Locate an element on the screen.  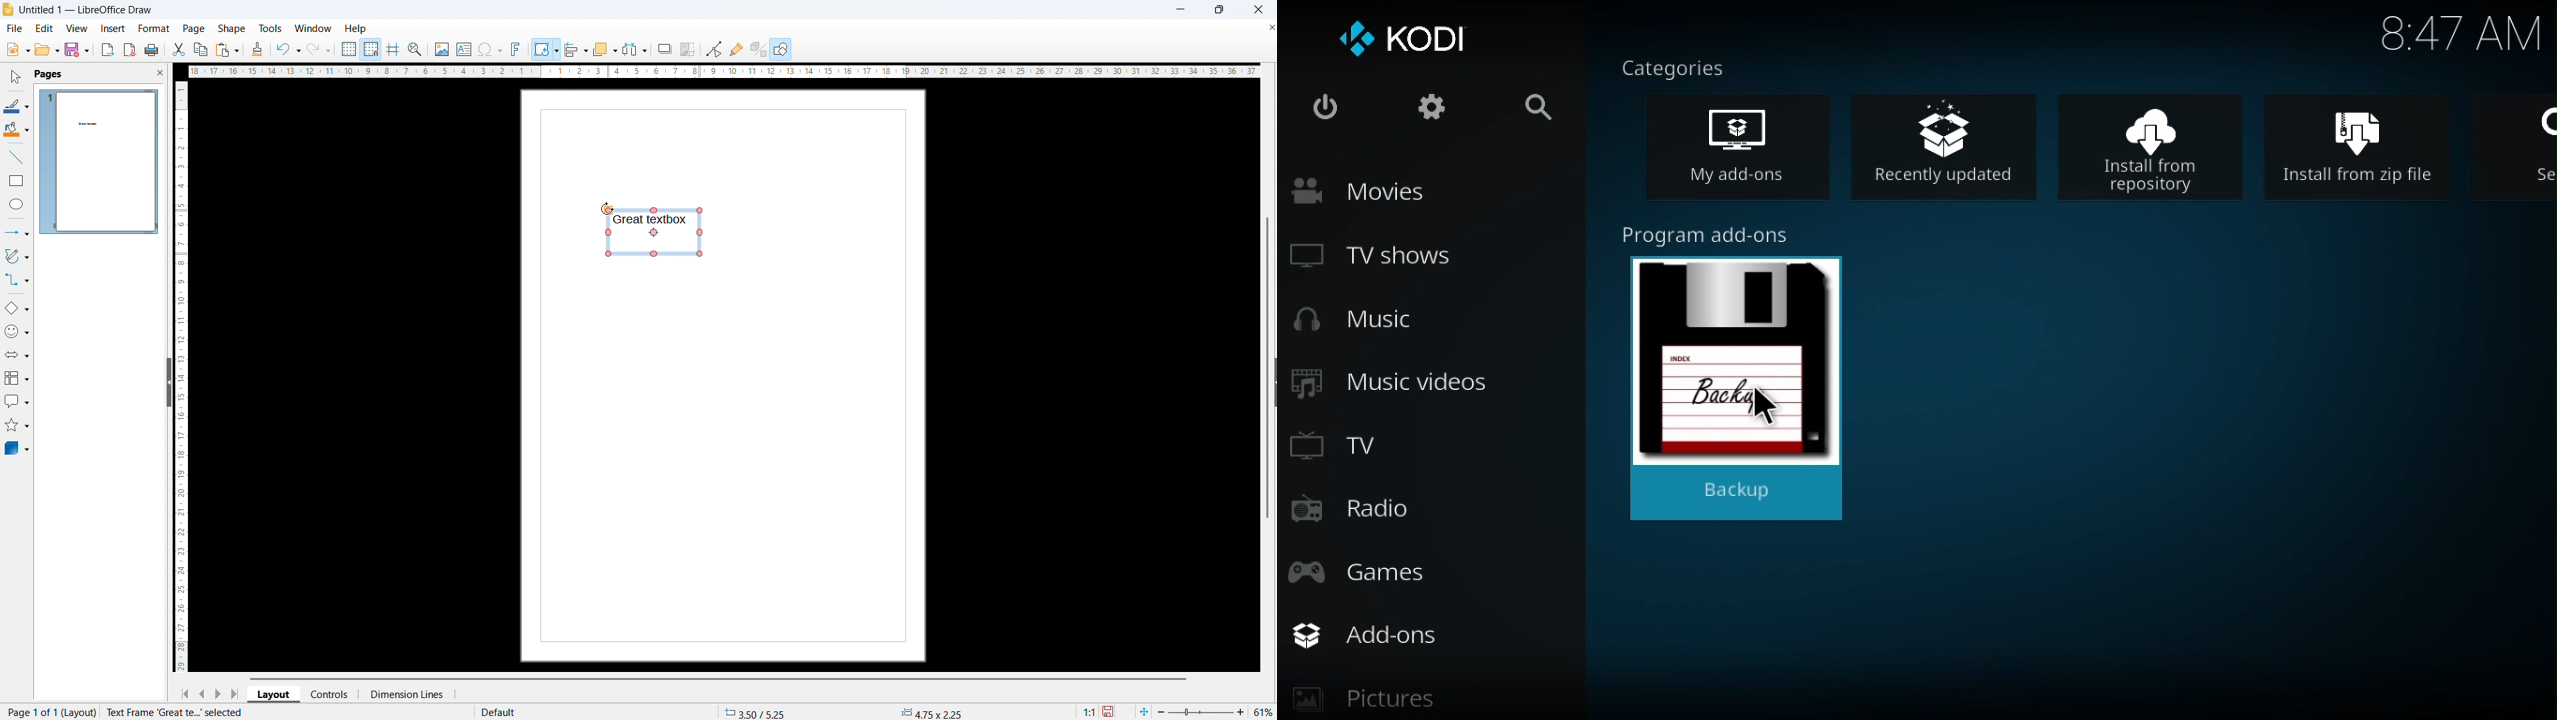
default page style is located at coordinates (497, 712).